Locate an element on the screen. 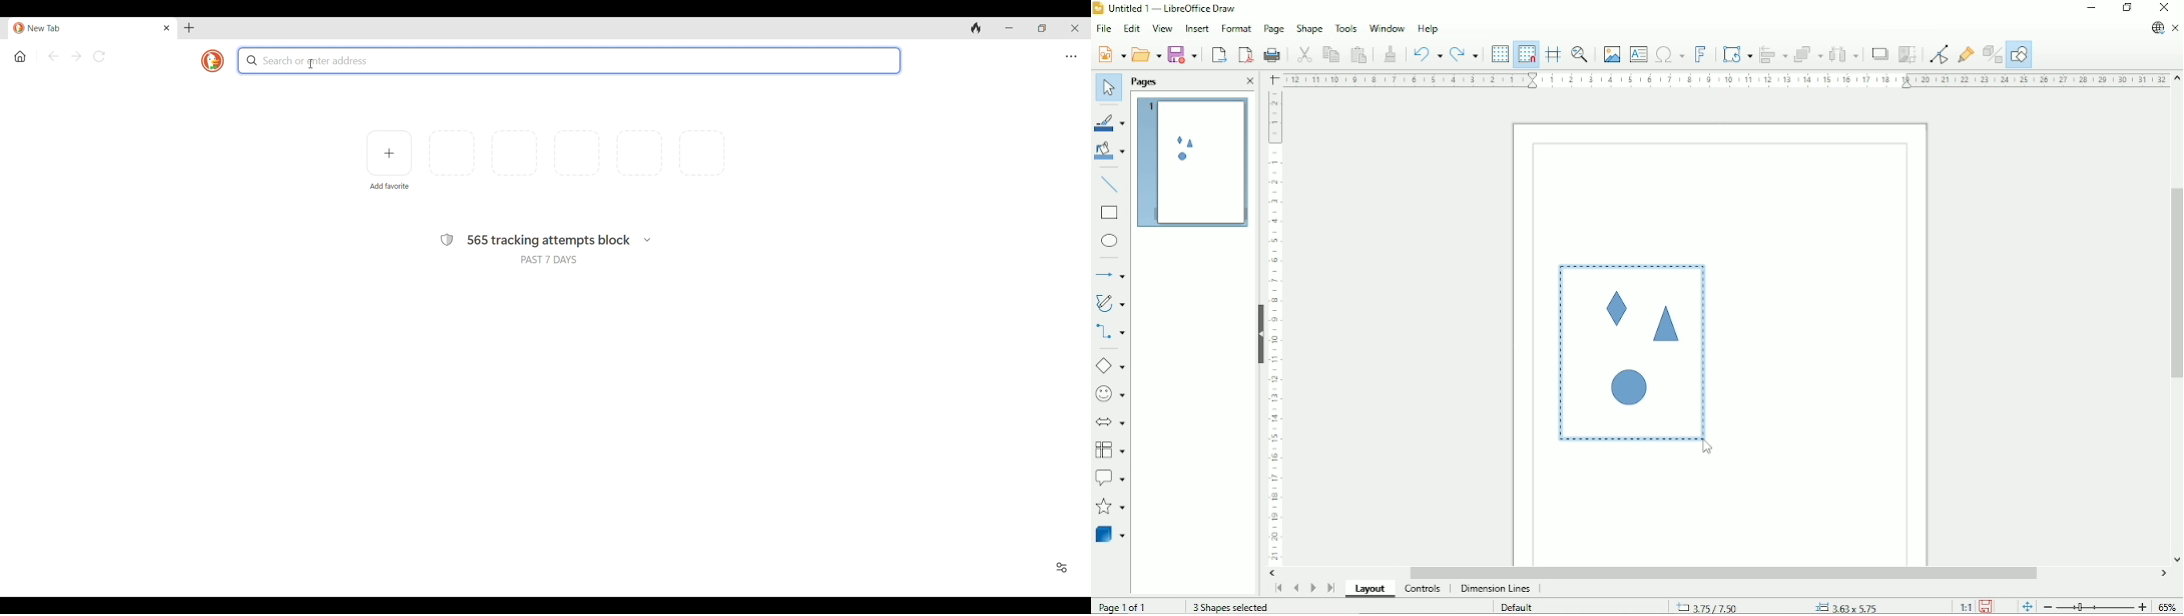 The image size is (2184, 616). Scroll to previous page is located at coordinates (1295, 589).